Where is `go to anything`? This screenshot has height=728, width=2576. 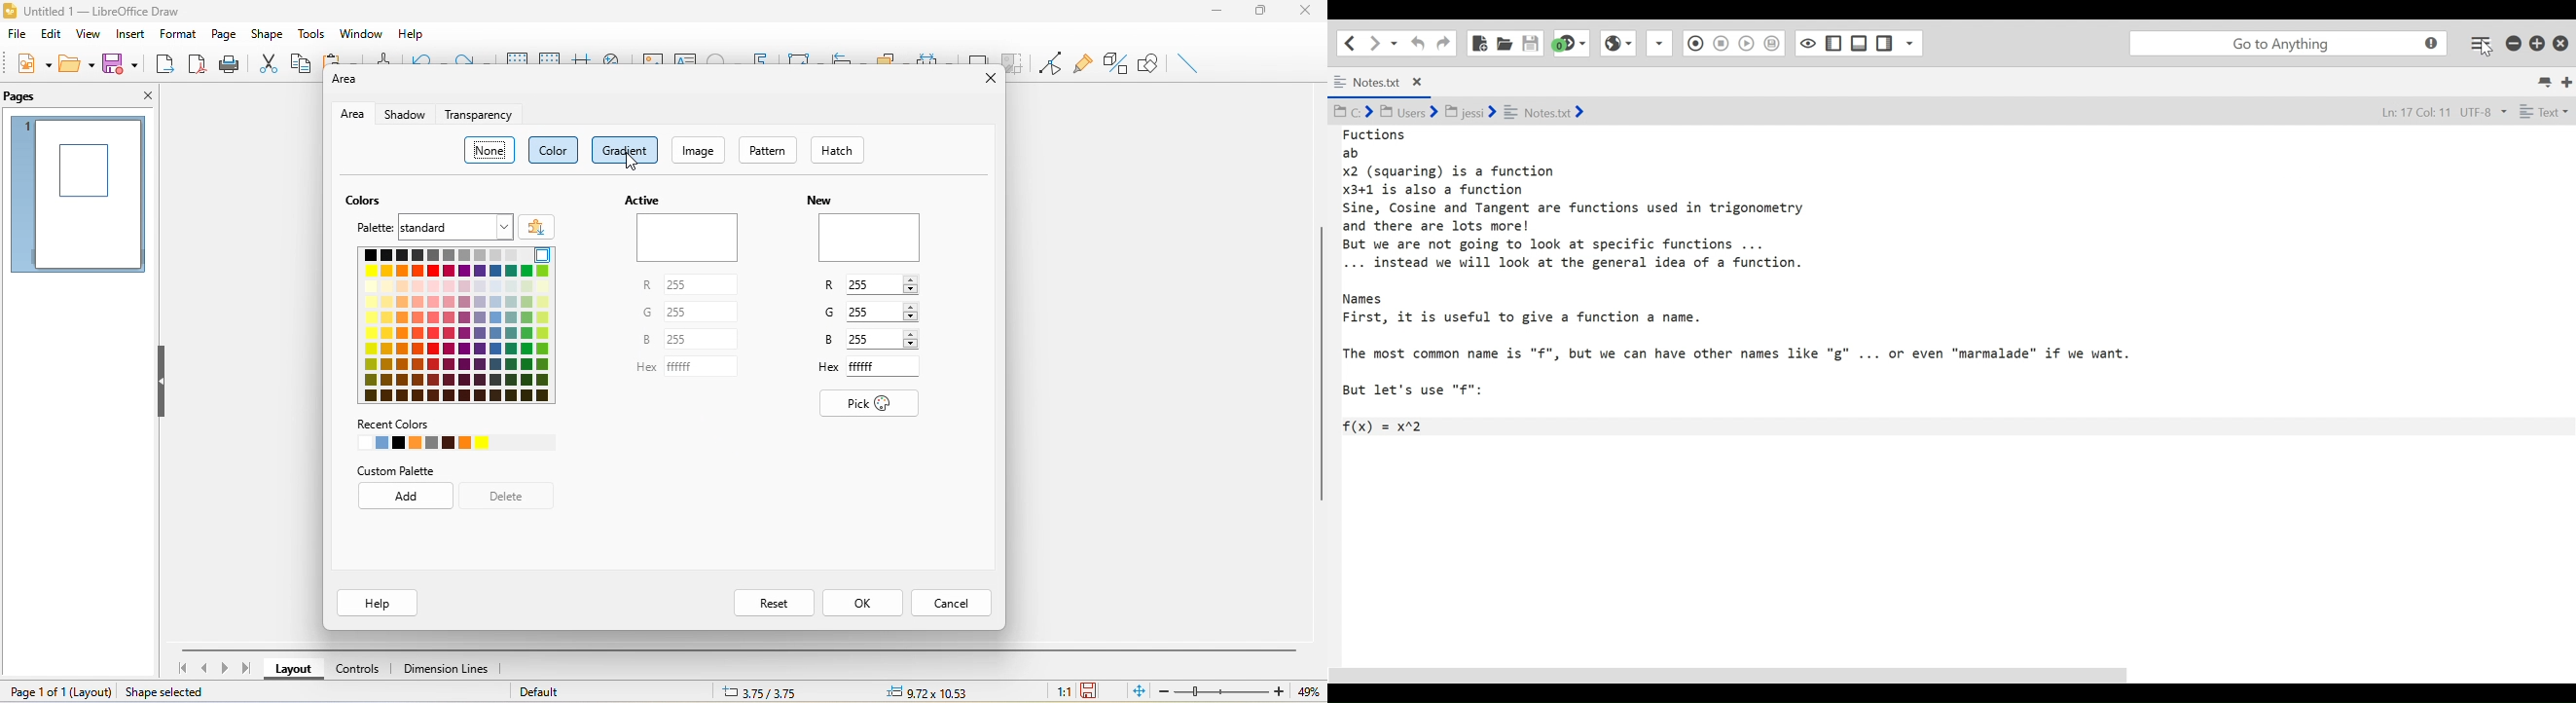 go to anything is located at coordinates (2292, 44).